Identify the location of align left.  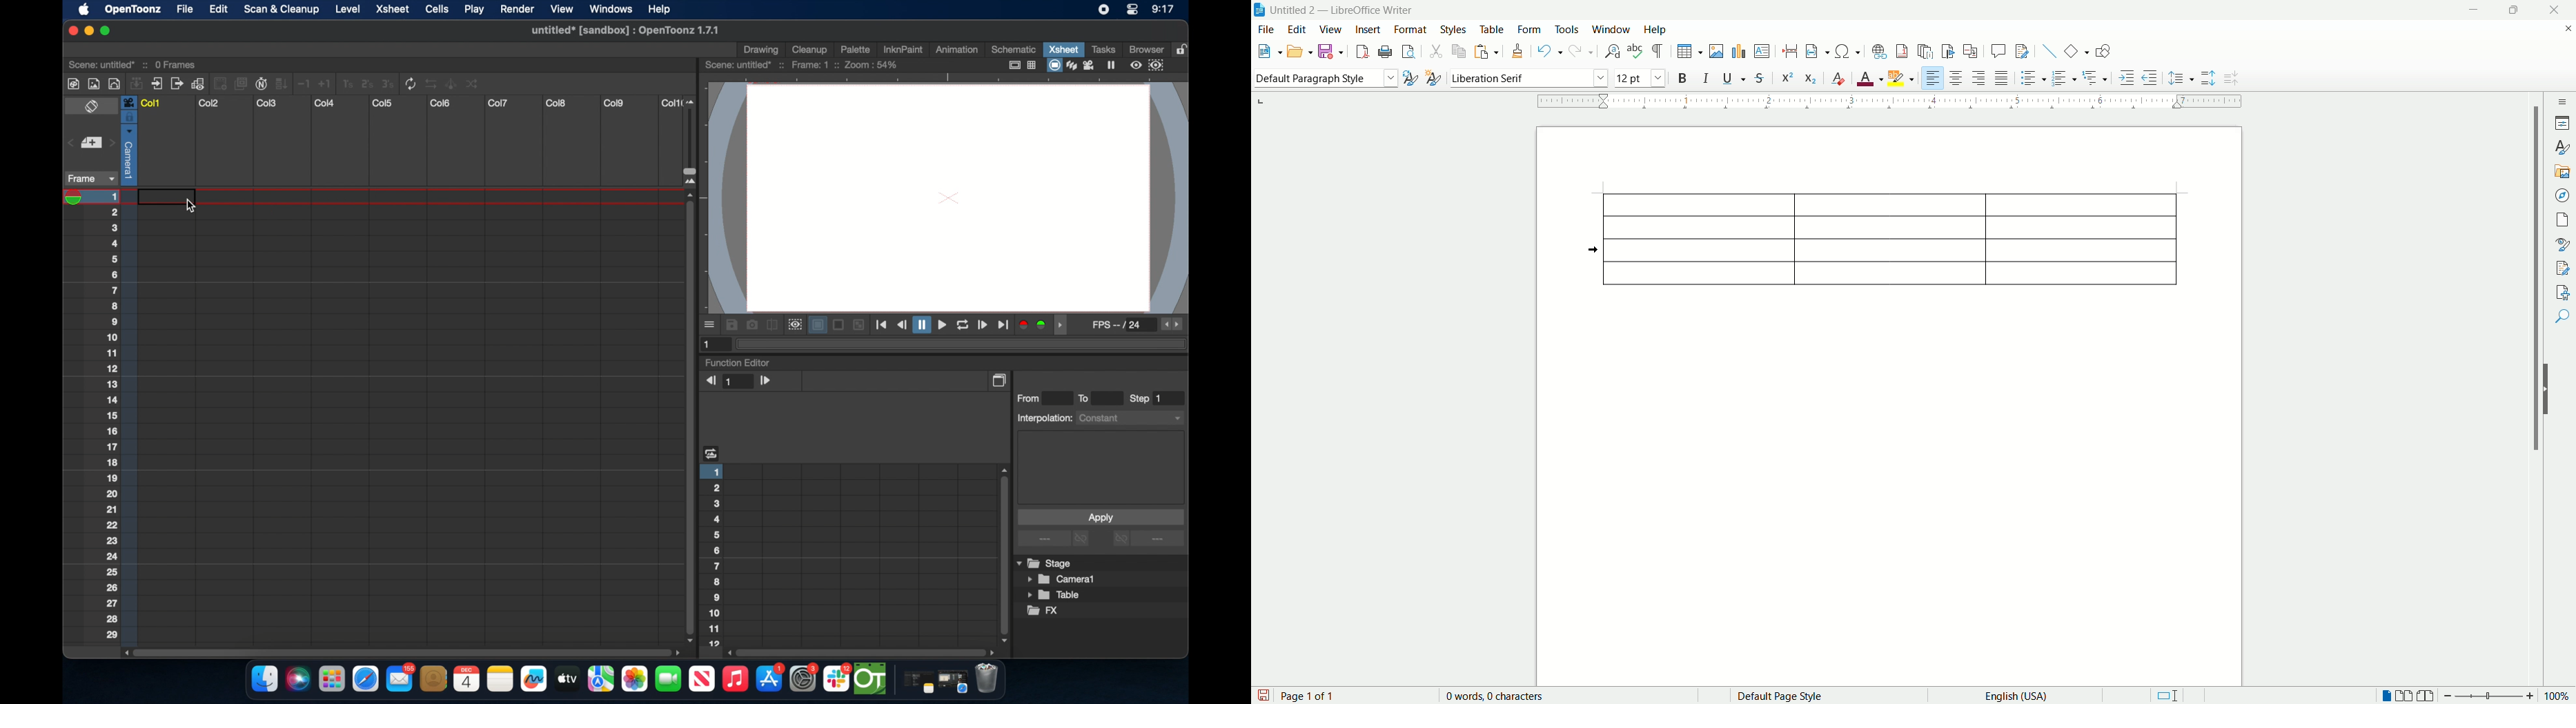
(1934, 77).